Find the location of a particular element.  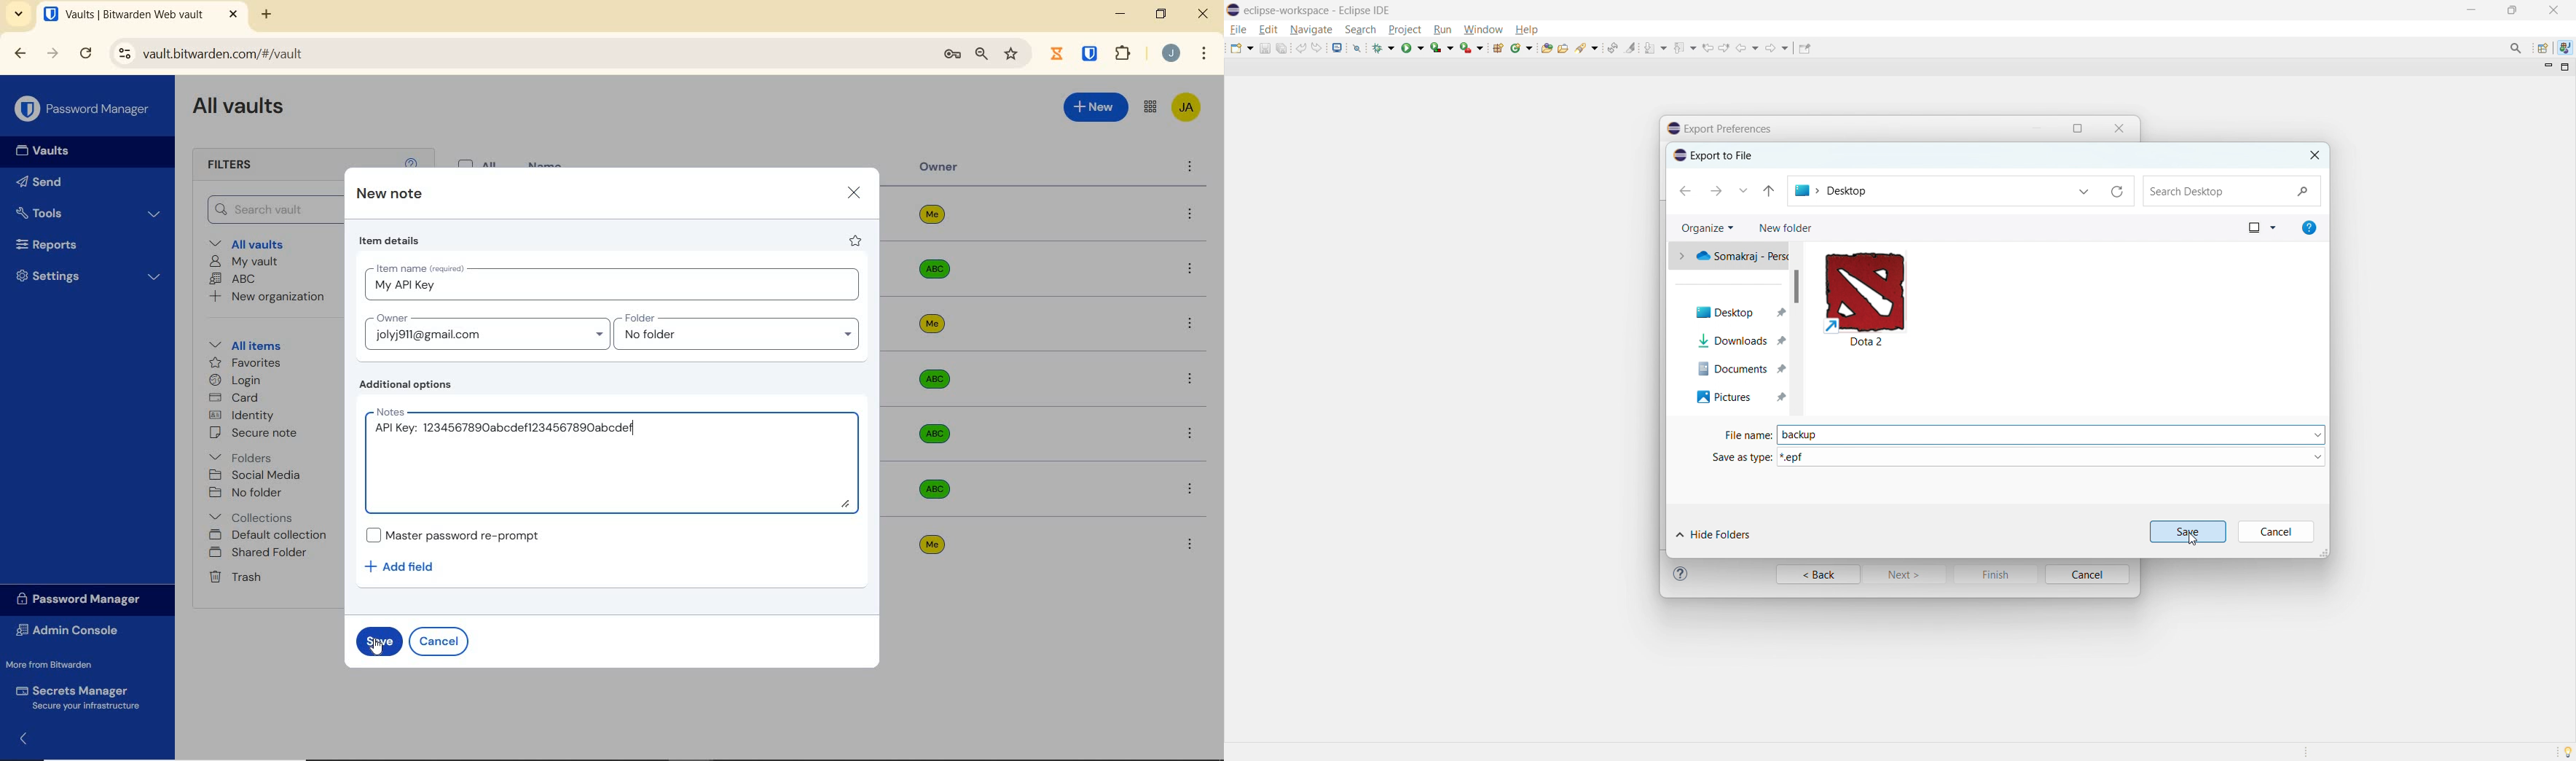

skip all breakpoints is located at coordinates (1357, 47).